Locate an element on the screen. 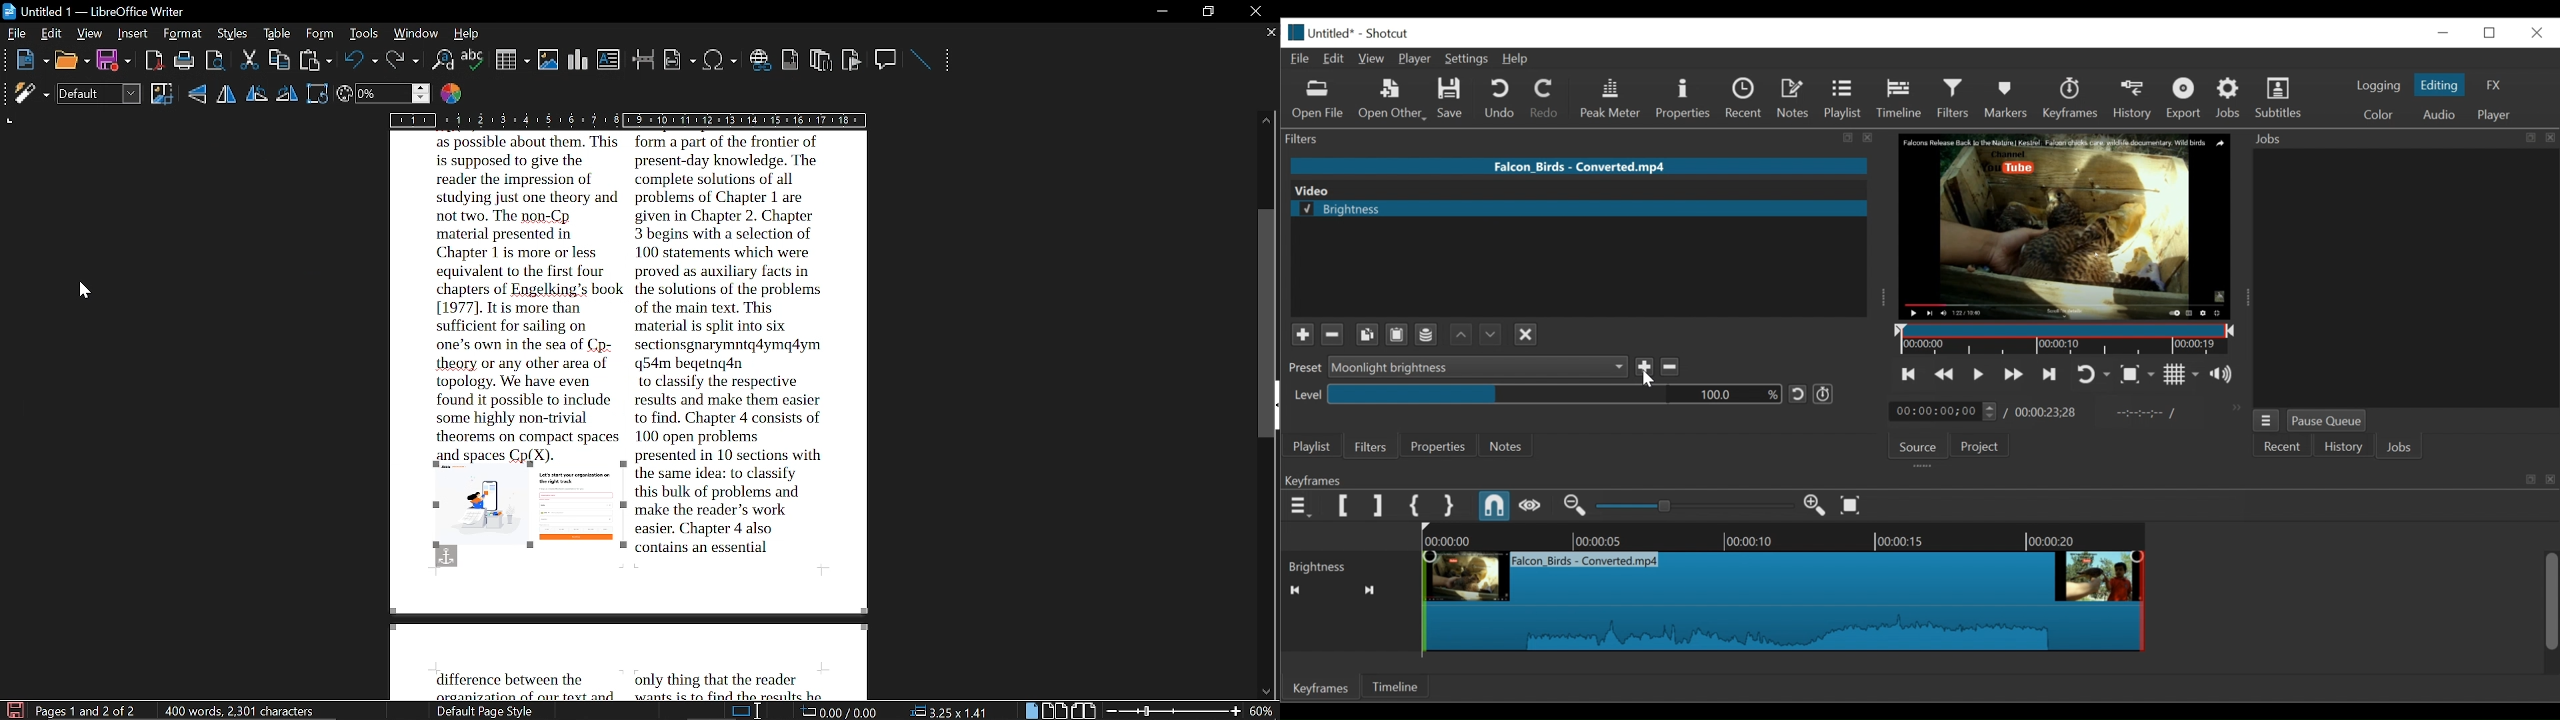 The height and width of the screenshot is (728, 2576). Preset is located at coordinates (1301, 370).